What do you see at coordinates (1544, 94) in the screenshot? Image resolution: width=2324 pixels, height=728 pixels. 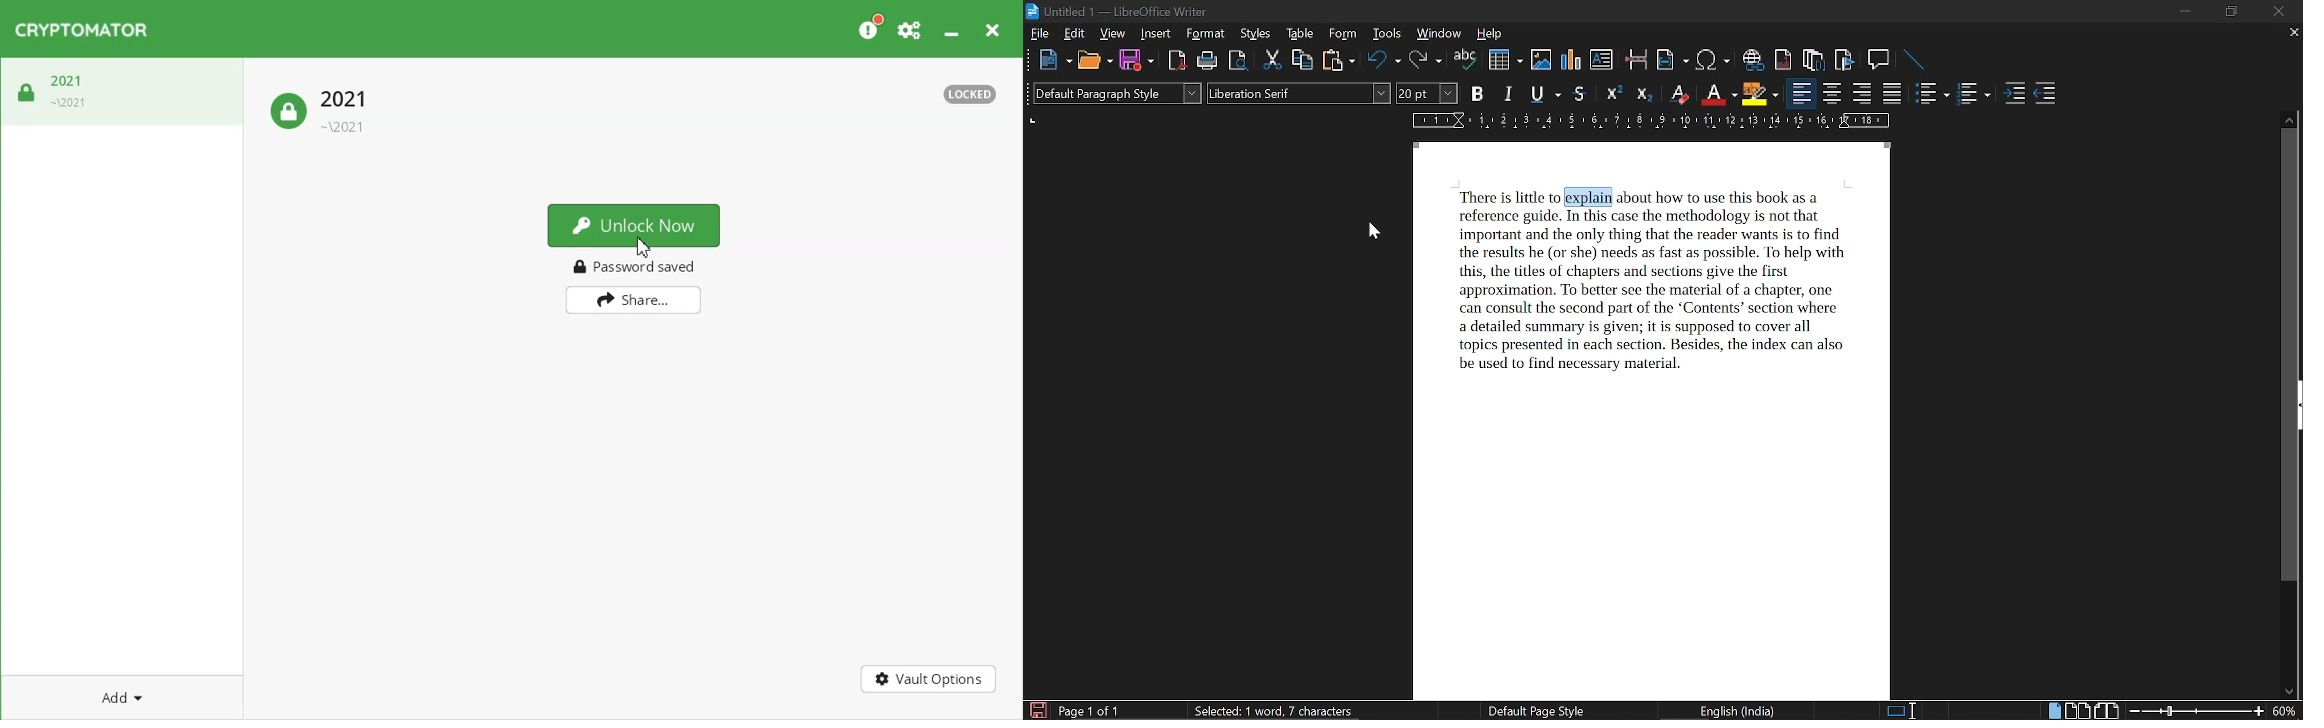 I see `underline` at bounding box center [1544, 94].